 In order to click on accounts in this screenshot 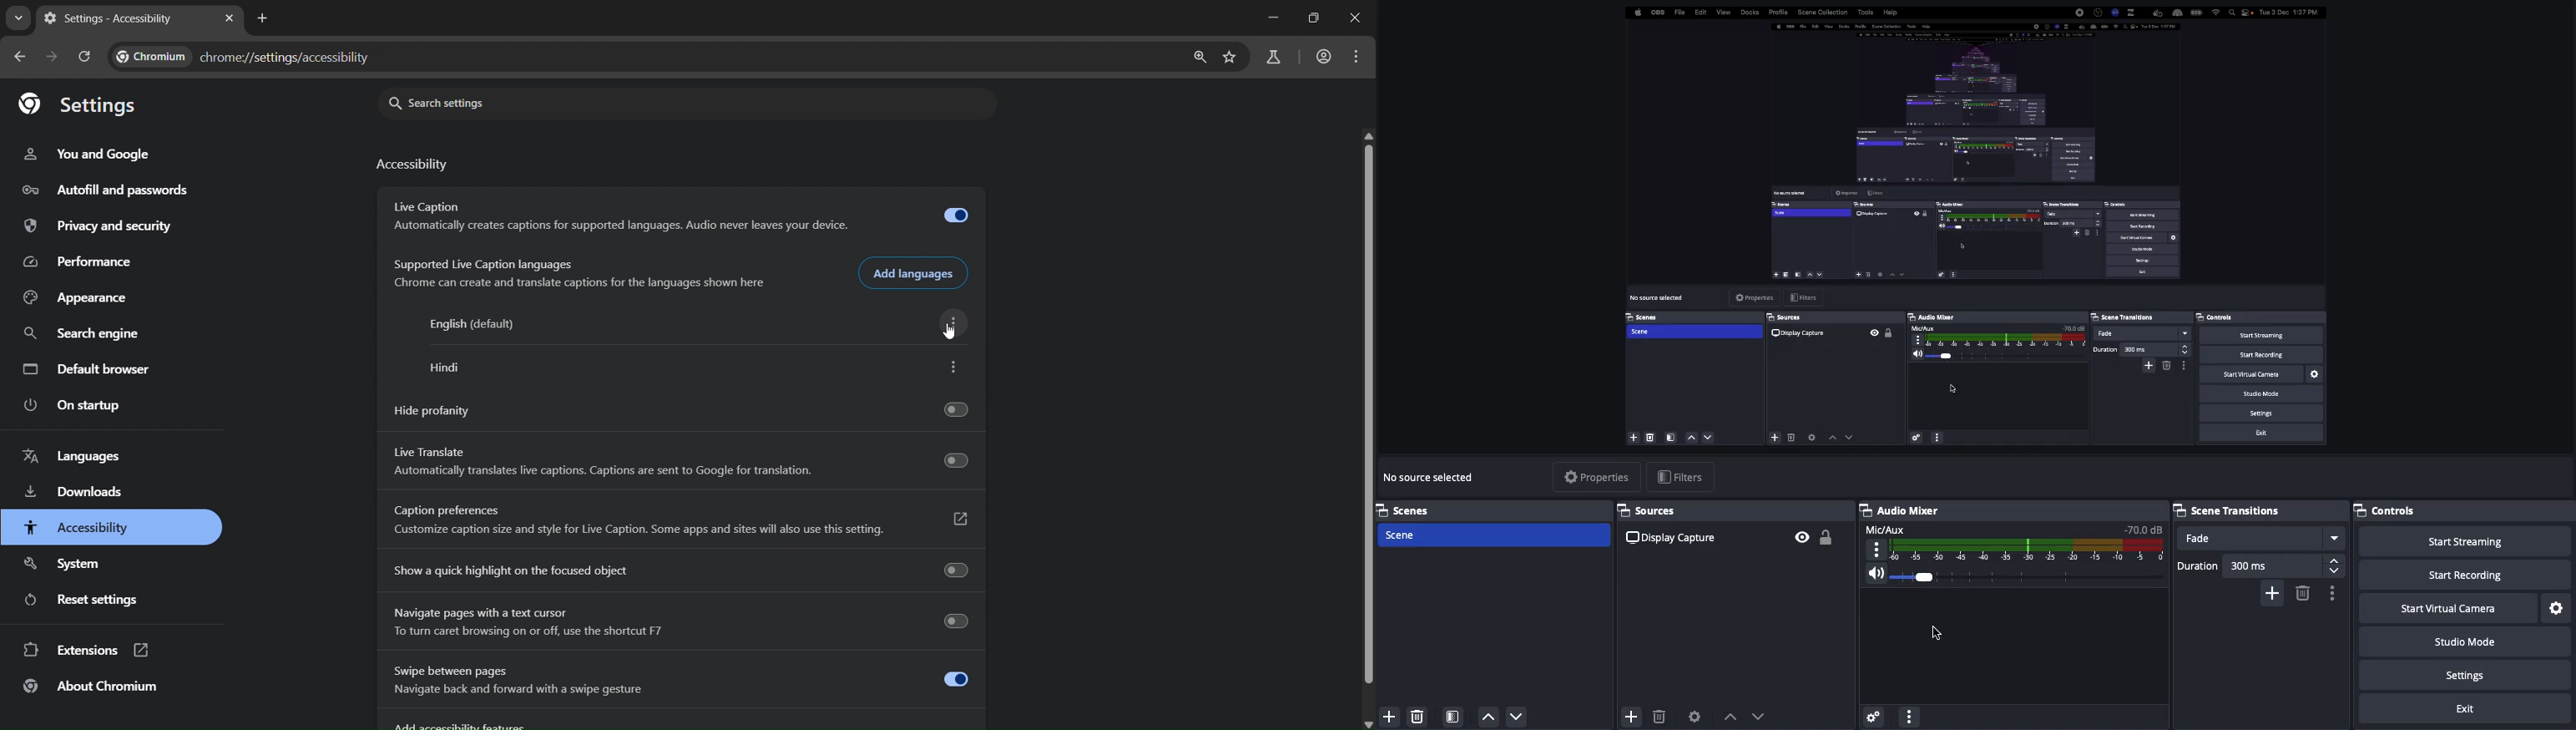, I will do `click(1321, 57)`.